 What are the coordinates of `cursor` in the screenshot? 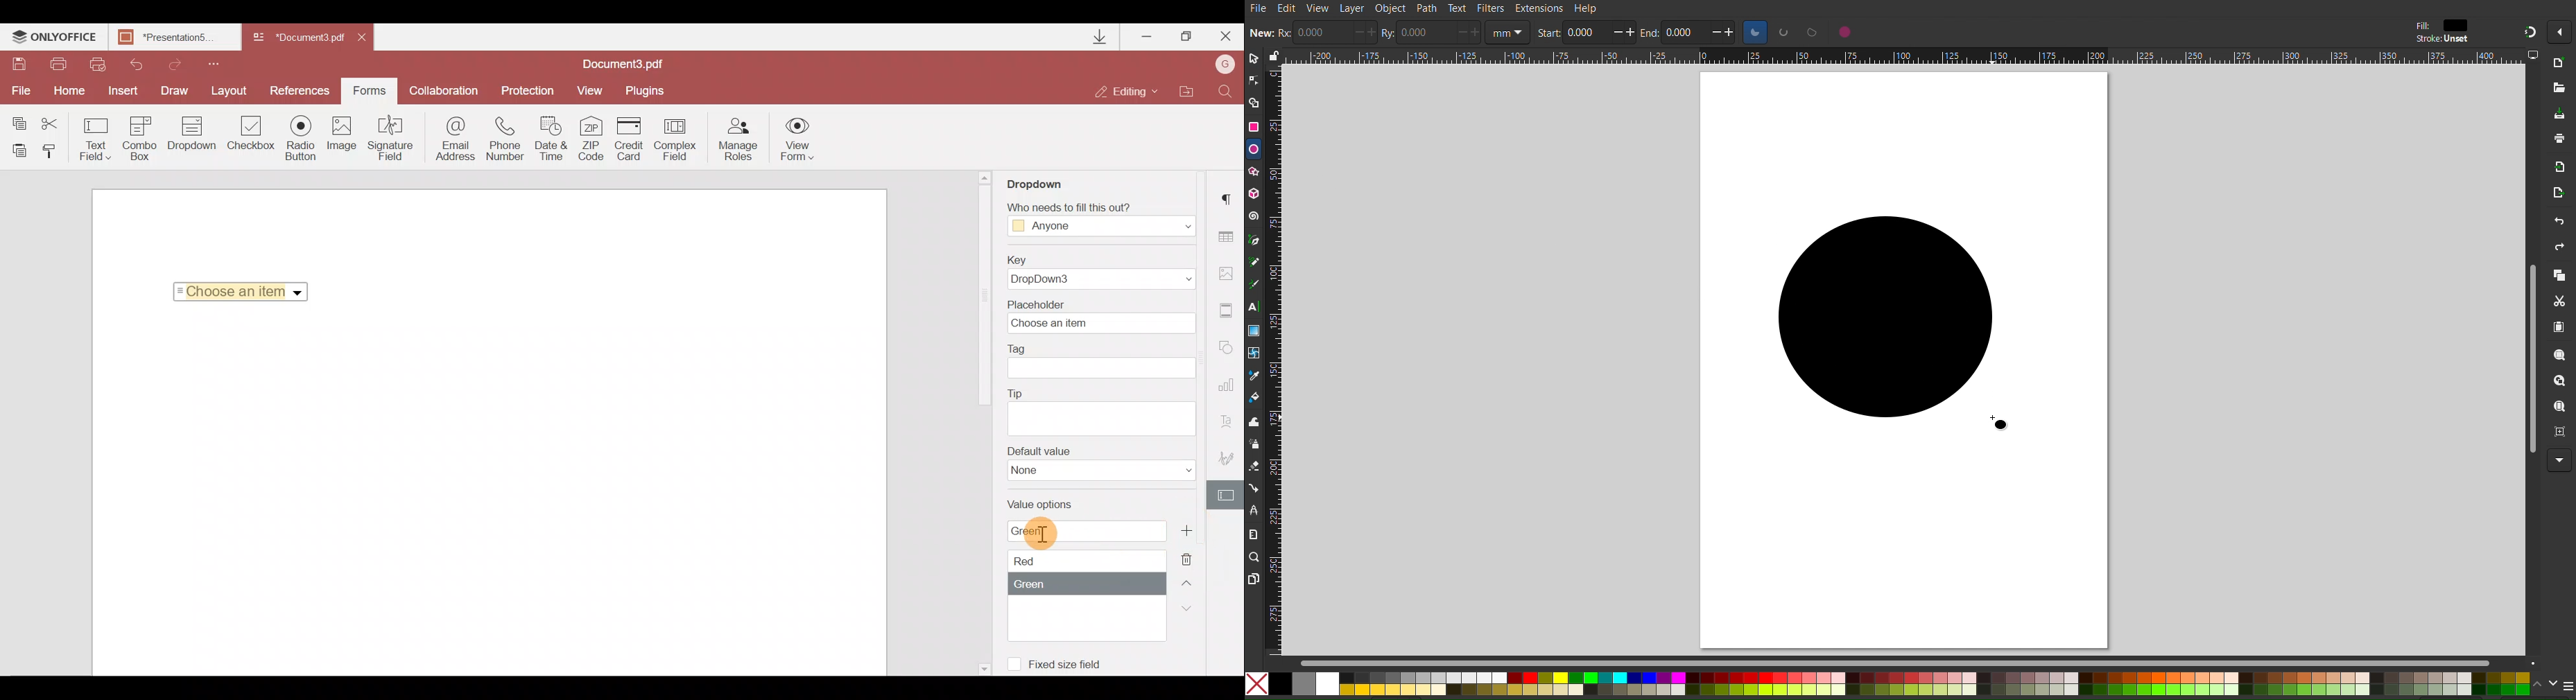 It's located at (2012, 427).